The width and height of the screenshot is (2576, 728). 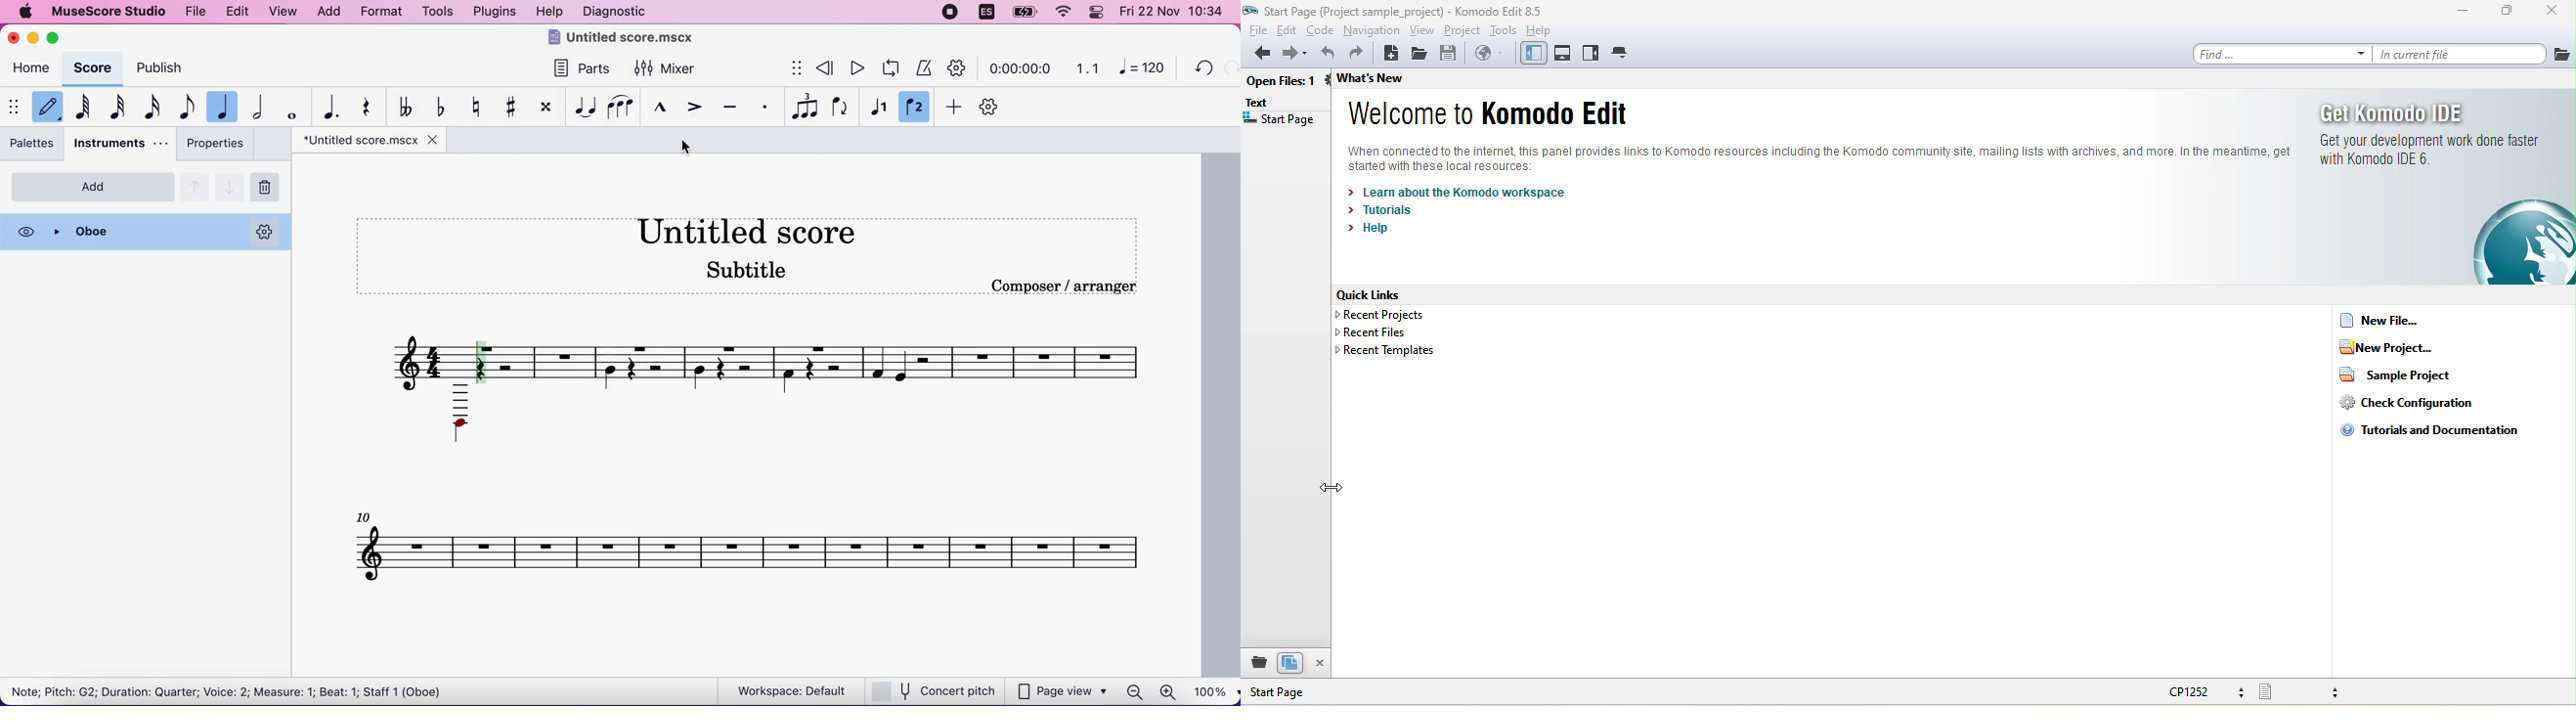 What do you see at coordinates (286, 14) in the screenshot?
I see `view` at bounding box center [286, 14].